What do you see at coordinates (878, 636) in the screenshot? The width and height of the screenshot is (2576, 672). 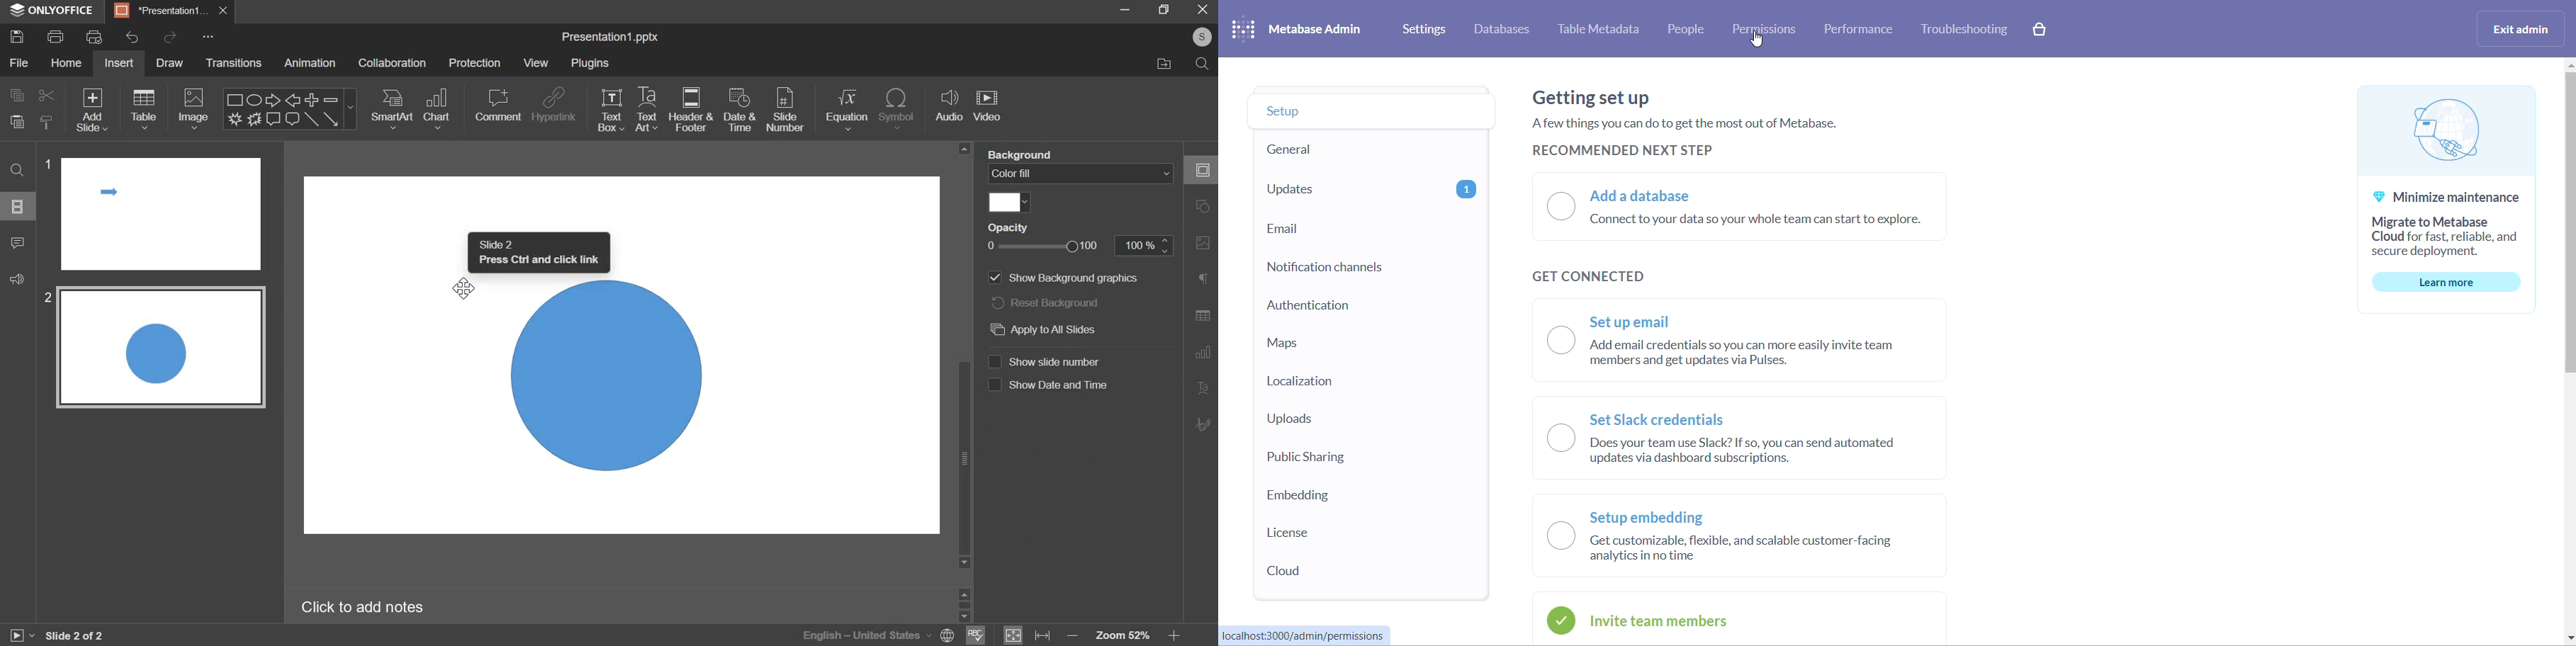 I see `selected language` at bounding box center [878, 636].